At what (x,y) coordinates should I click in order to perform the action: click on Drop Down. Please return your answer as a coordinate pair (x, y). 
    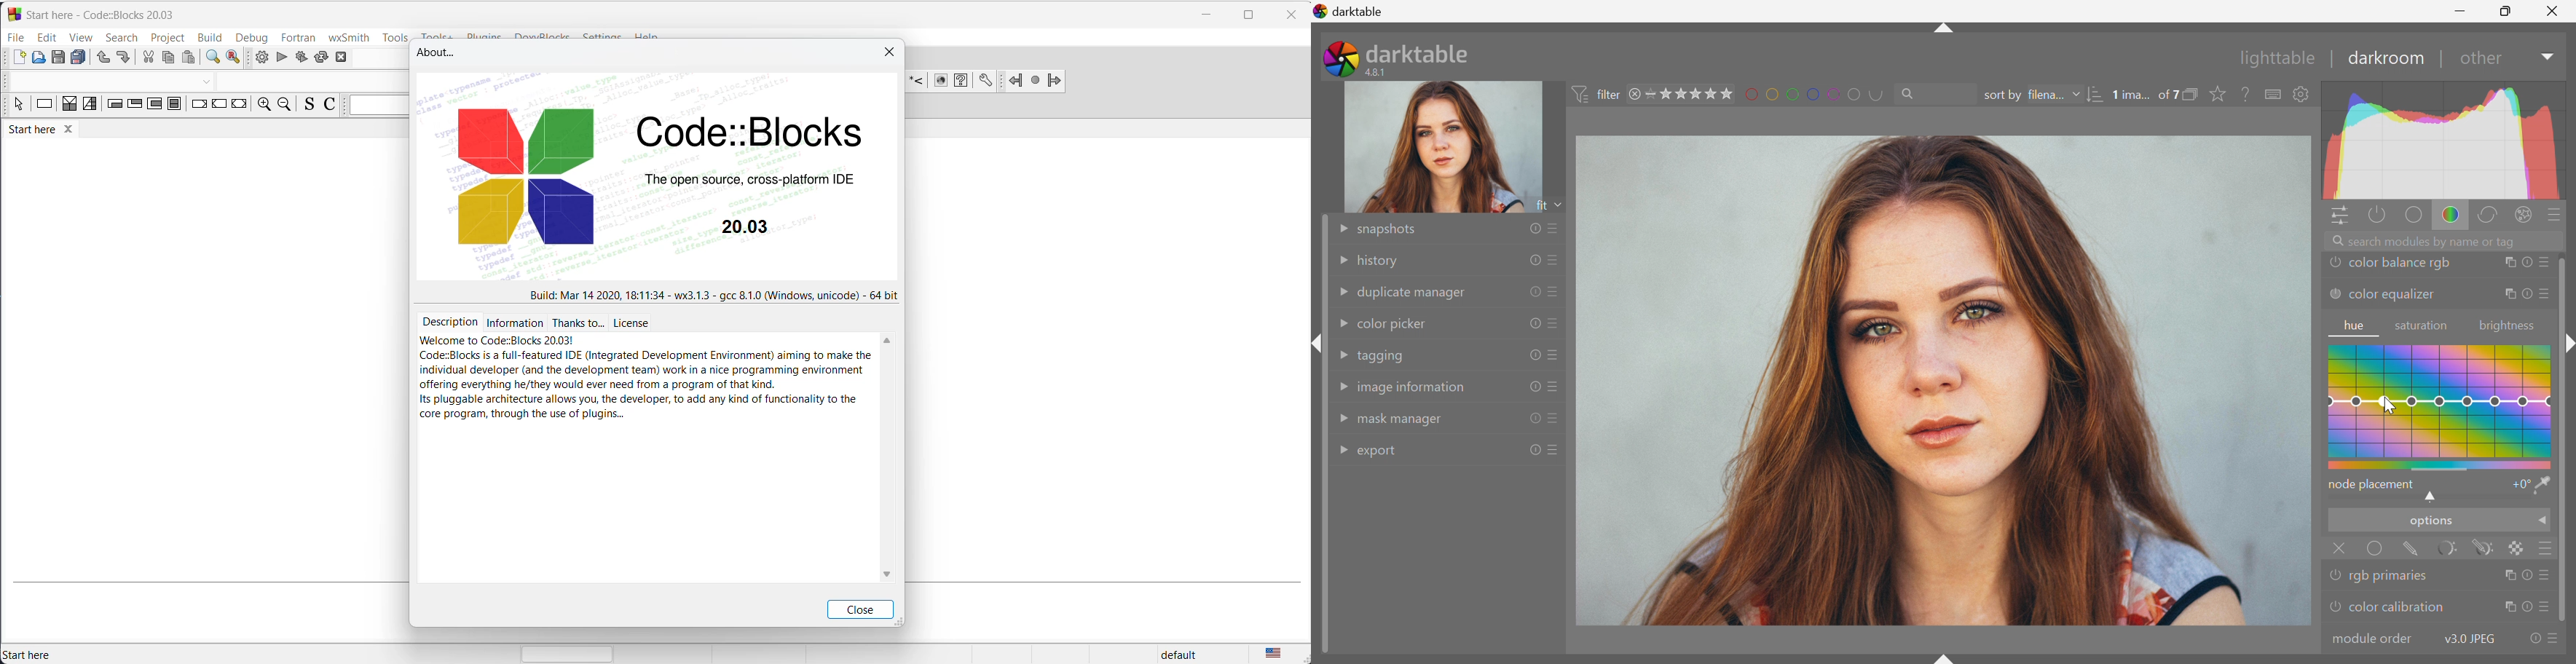
    Looking at the image, I should click on (2544, 522).